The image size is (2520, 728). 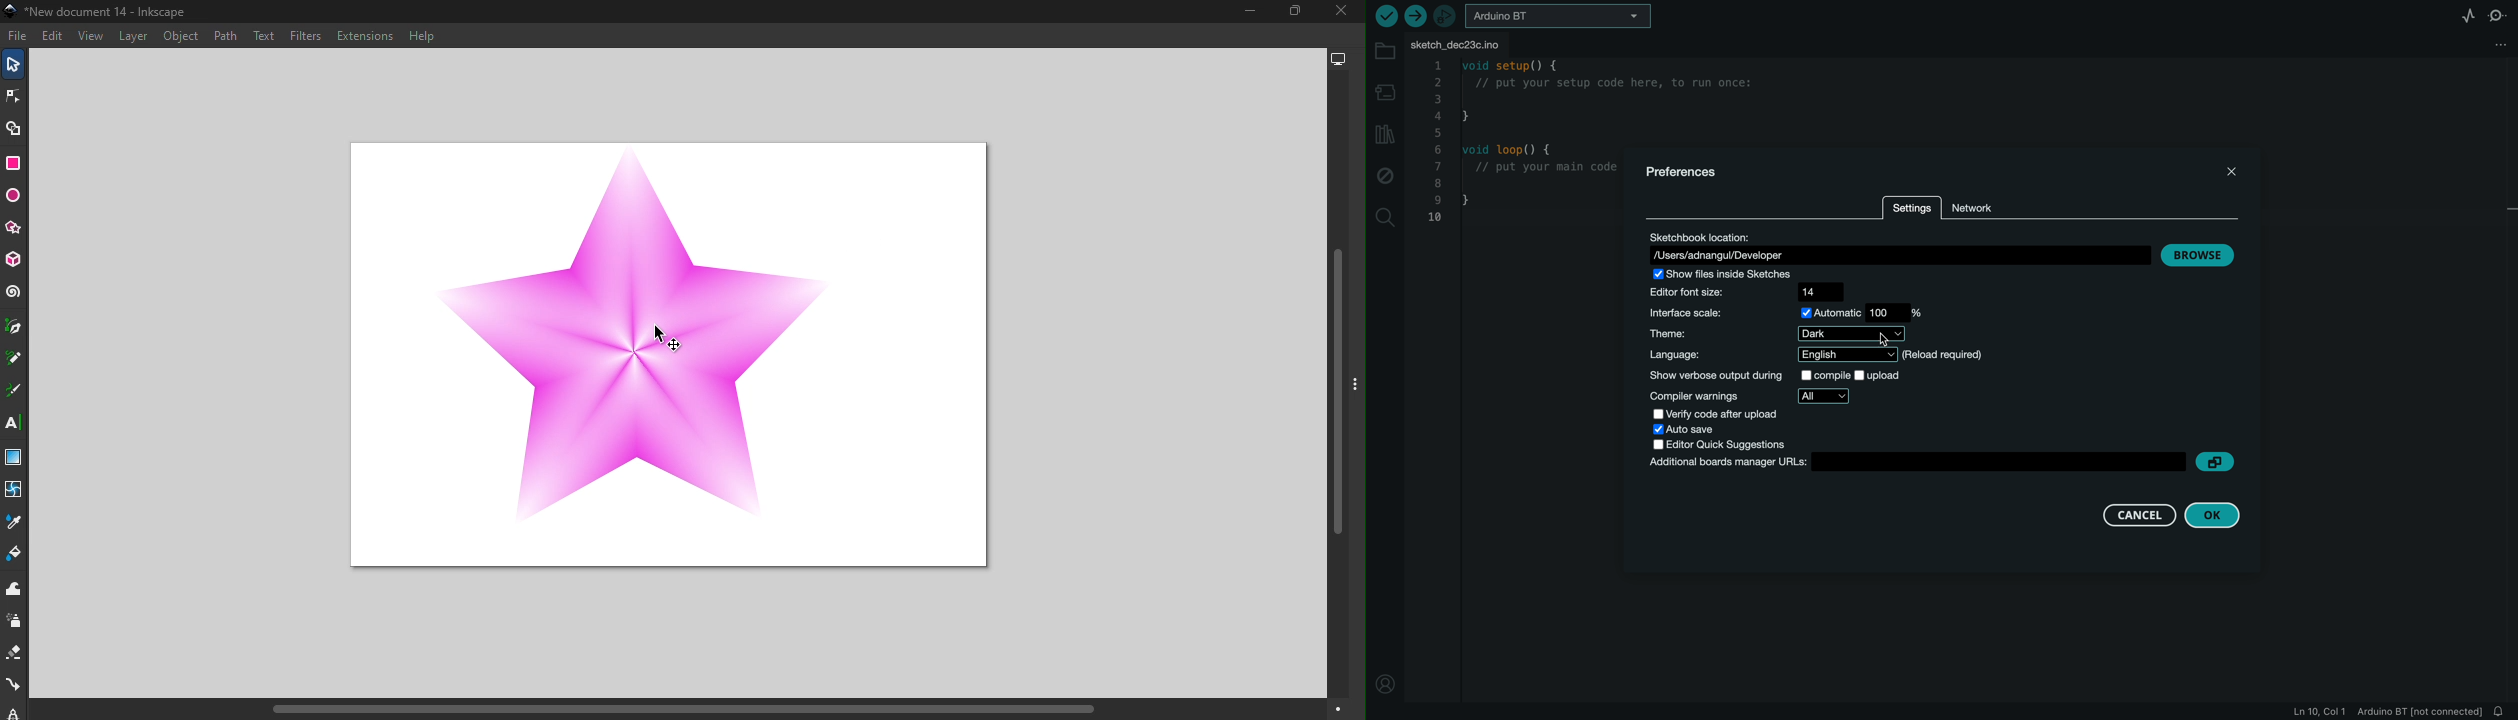 What do you see at coordinates (1245, 14) in the screenshot?
I see `Minimize` at bounding box center [1245, 14].